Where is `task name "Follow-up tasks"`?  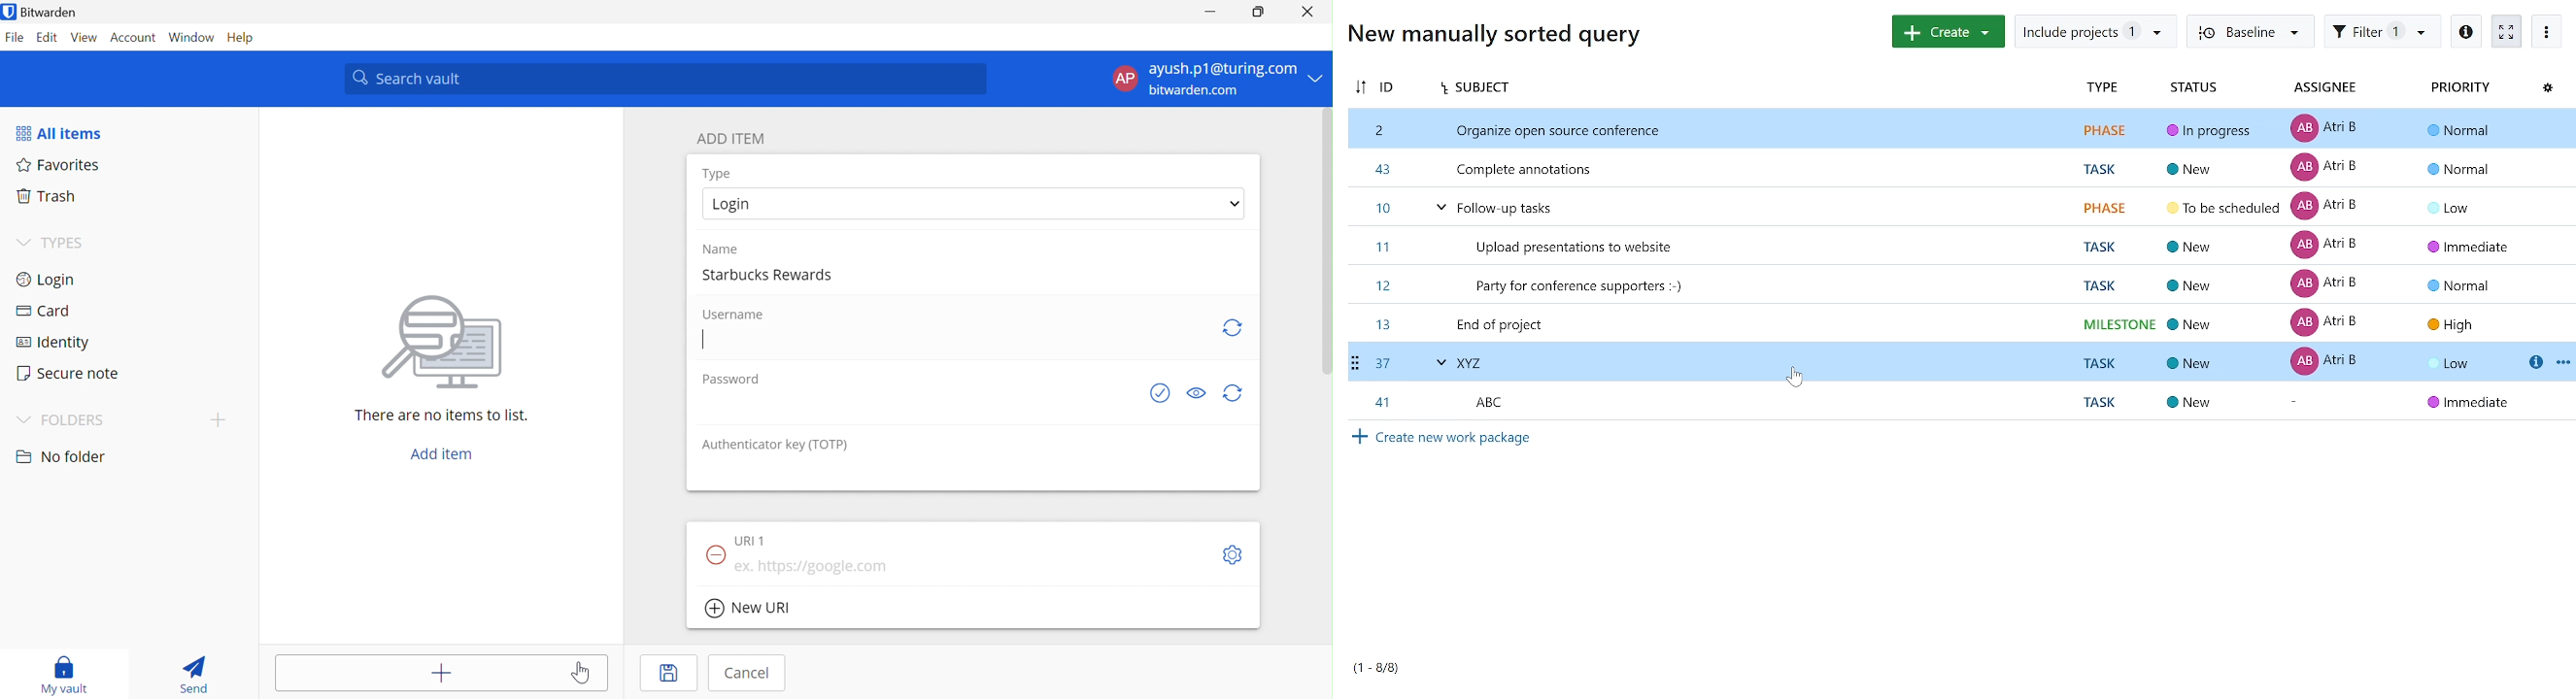
task name "Follow-up tasks" is located at coordinates (1955, 207).